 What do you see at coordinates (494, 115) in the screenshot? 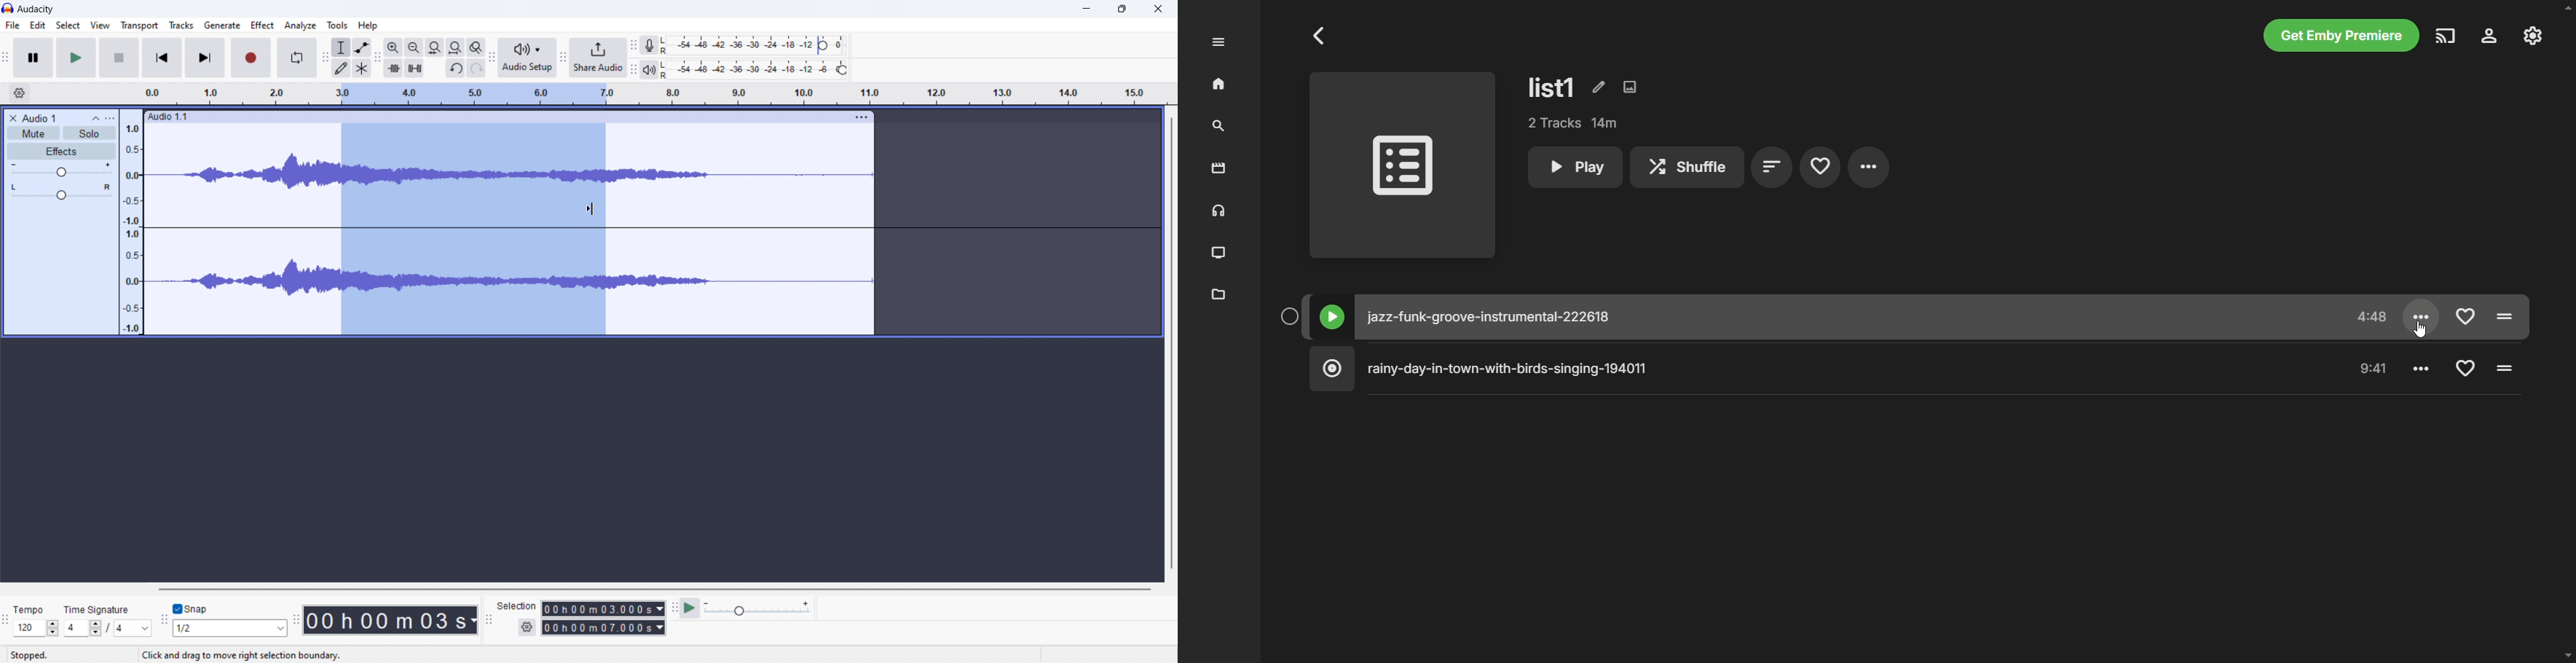
I see `Audio 1.1` at bounding box center [494, 115].